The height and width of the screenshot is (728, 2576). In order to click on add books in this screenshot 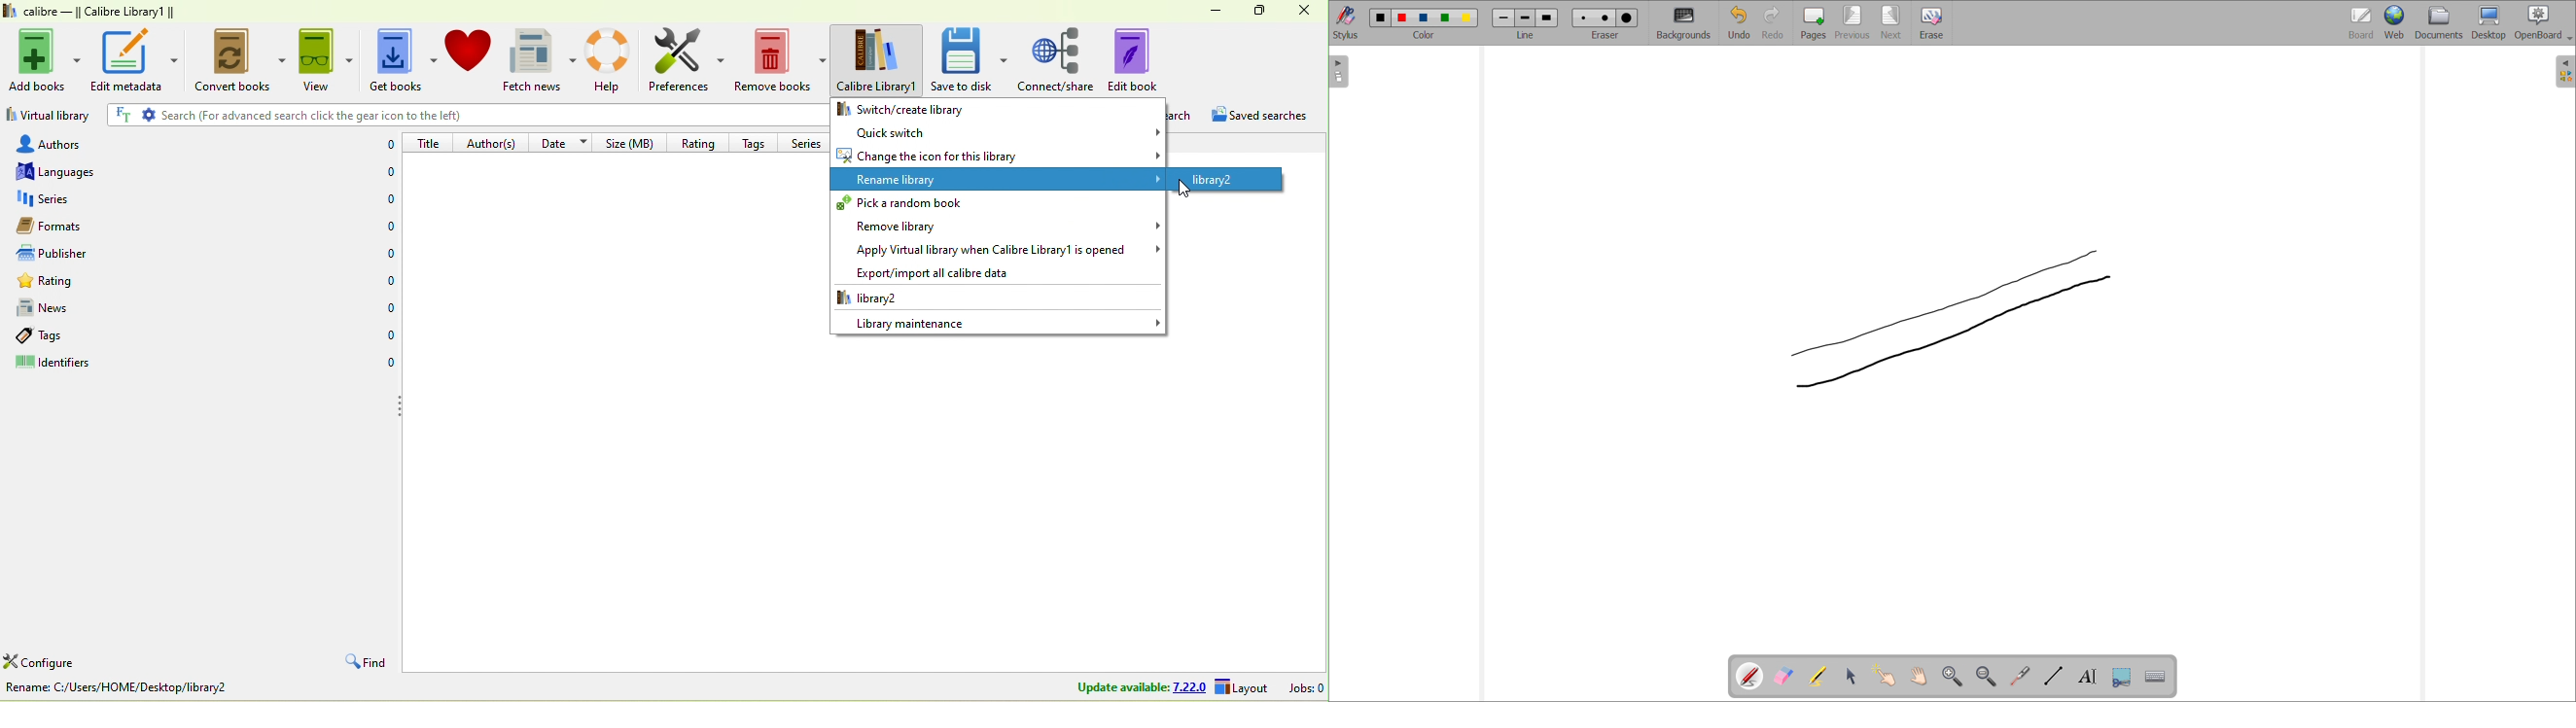, I will do `click(46, 57)`.